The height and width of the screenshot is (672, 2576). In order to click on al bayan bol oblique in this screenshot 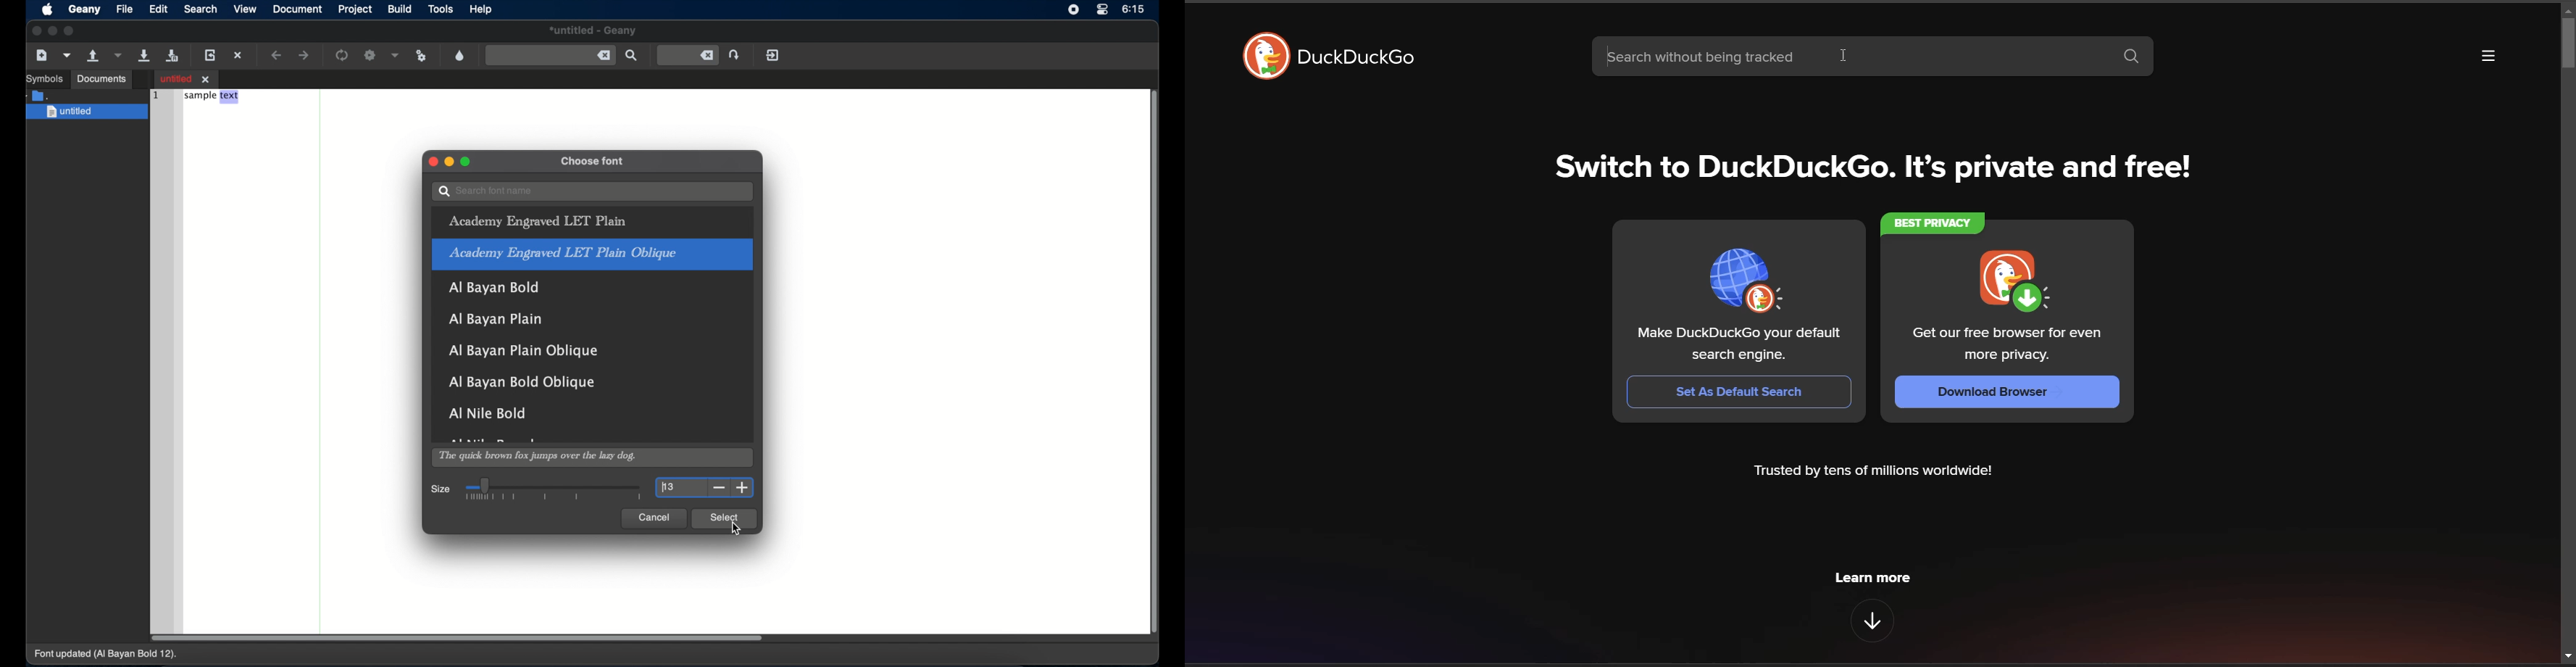, I will do `click(520, 382)`.